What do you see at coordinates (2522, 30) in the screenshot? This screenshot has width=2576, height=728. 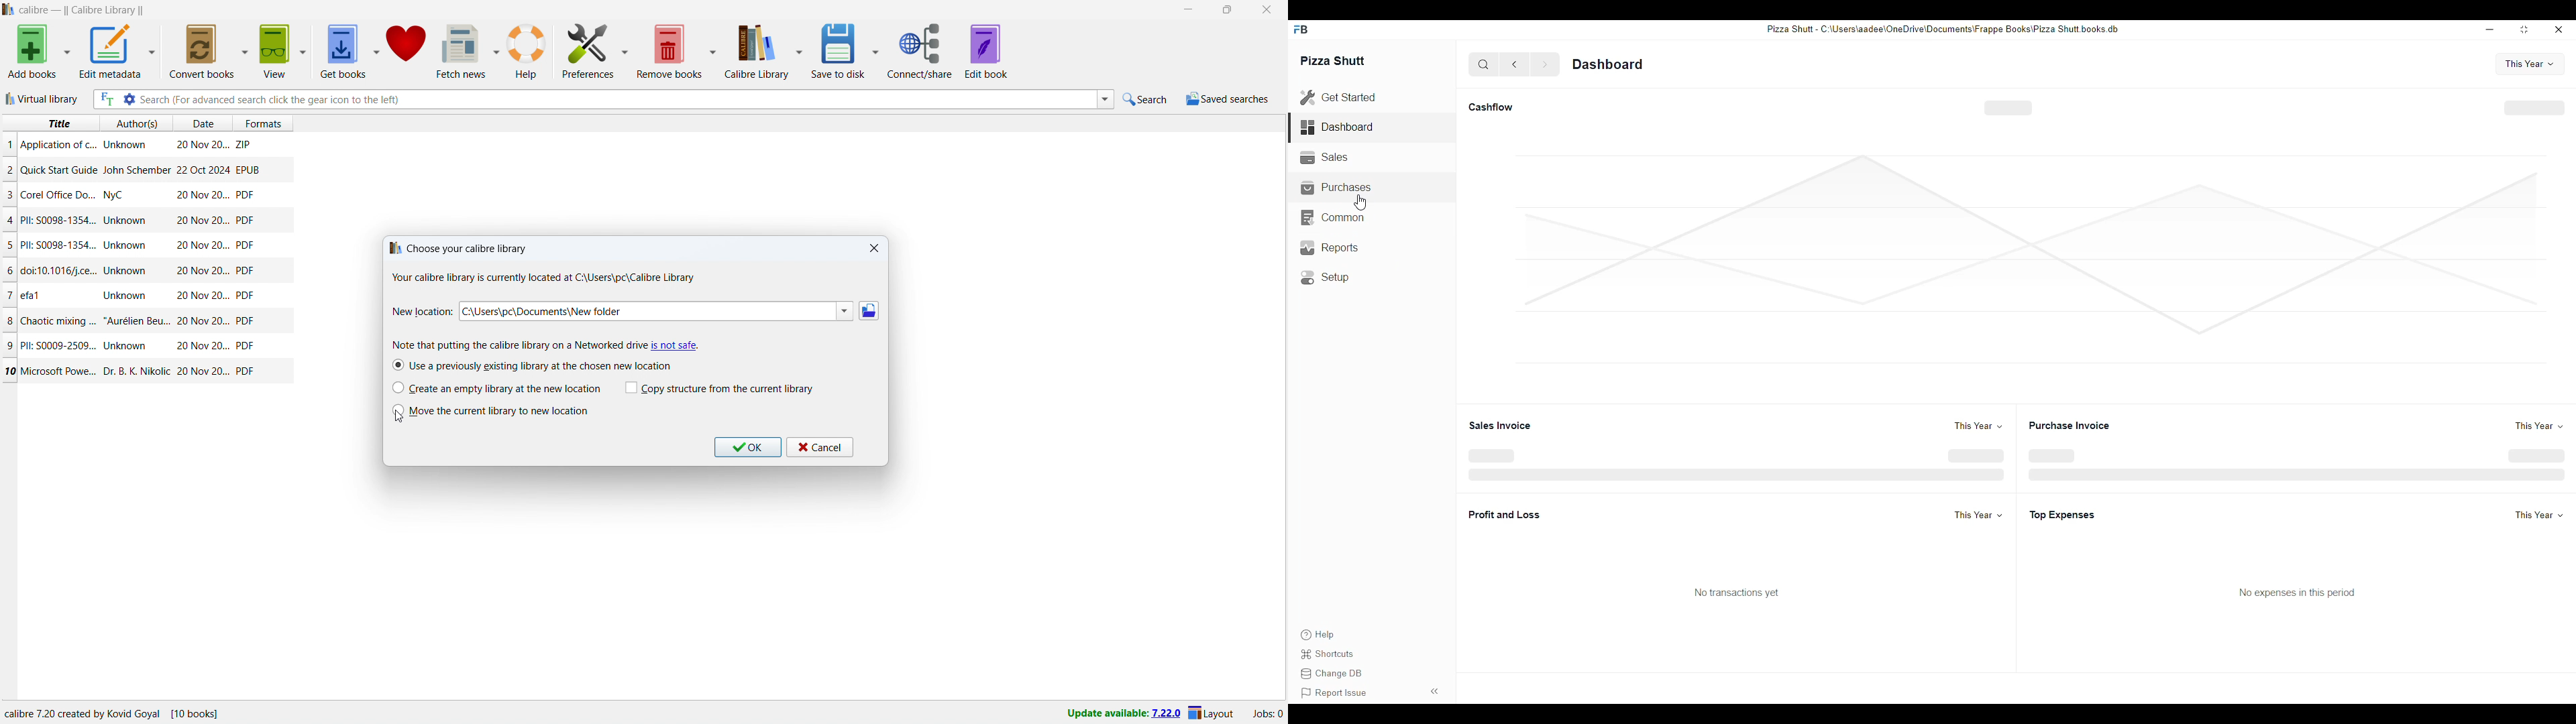 I see `resize` at bounding box center [2522, 30].